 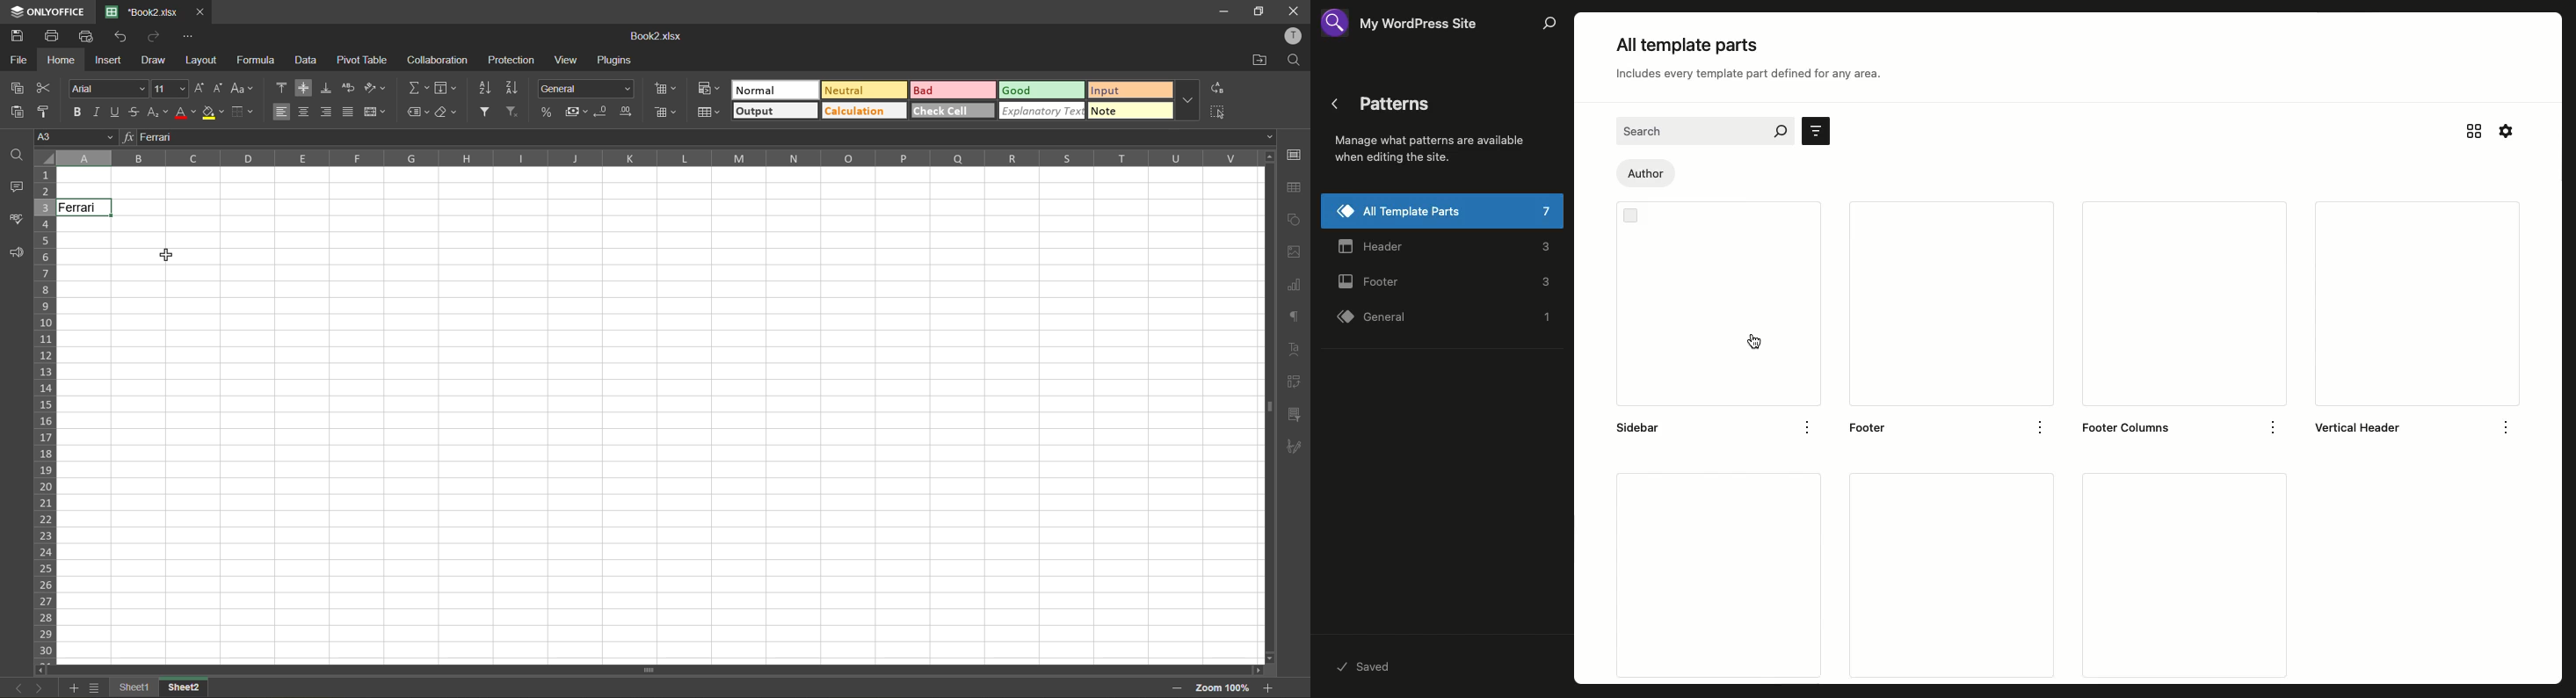 What do you see at coordinates (116, 113) in the screenshot?
I see `underline` at bounding box center [116, 113].